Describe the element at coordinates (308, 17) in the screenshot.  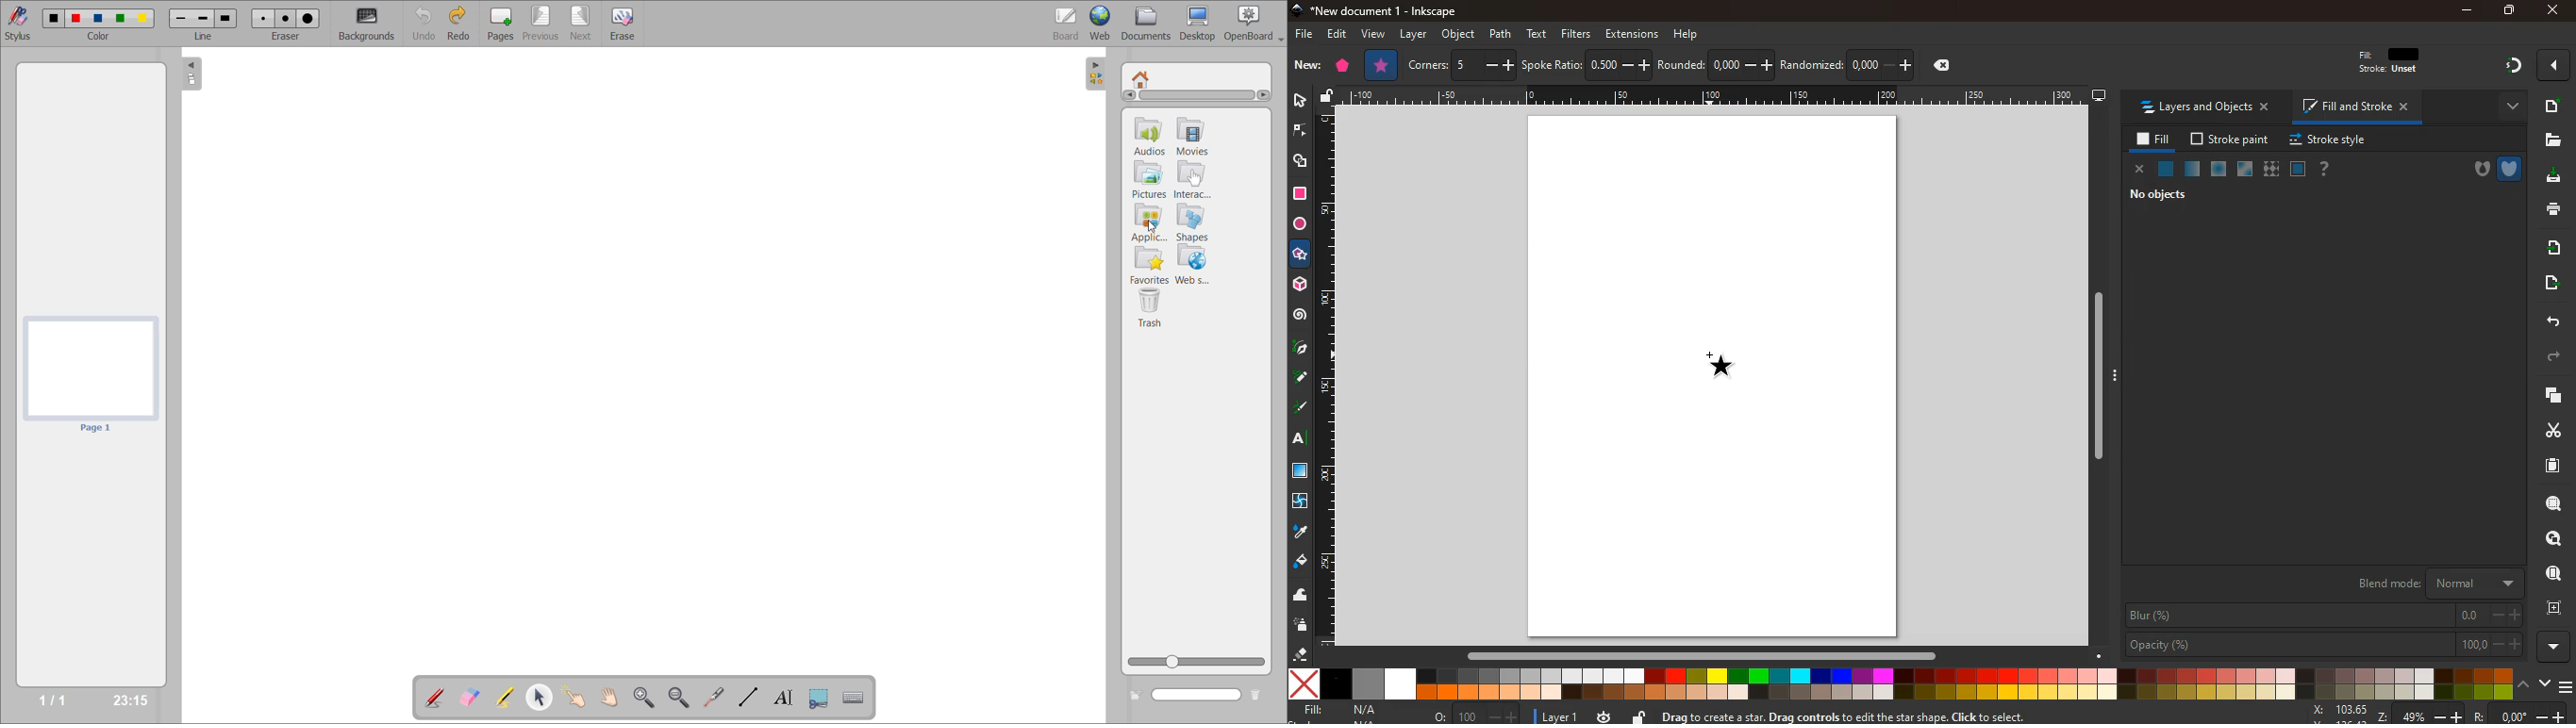
I see `eraser 3` at that location.